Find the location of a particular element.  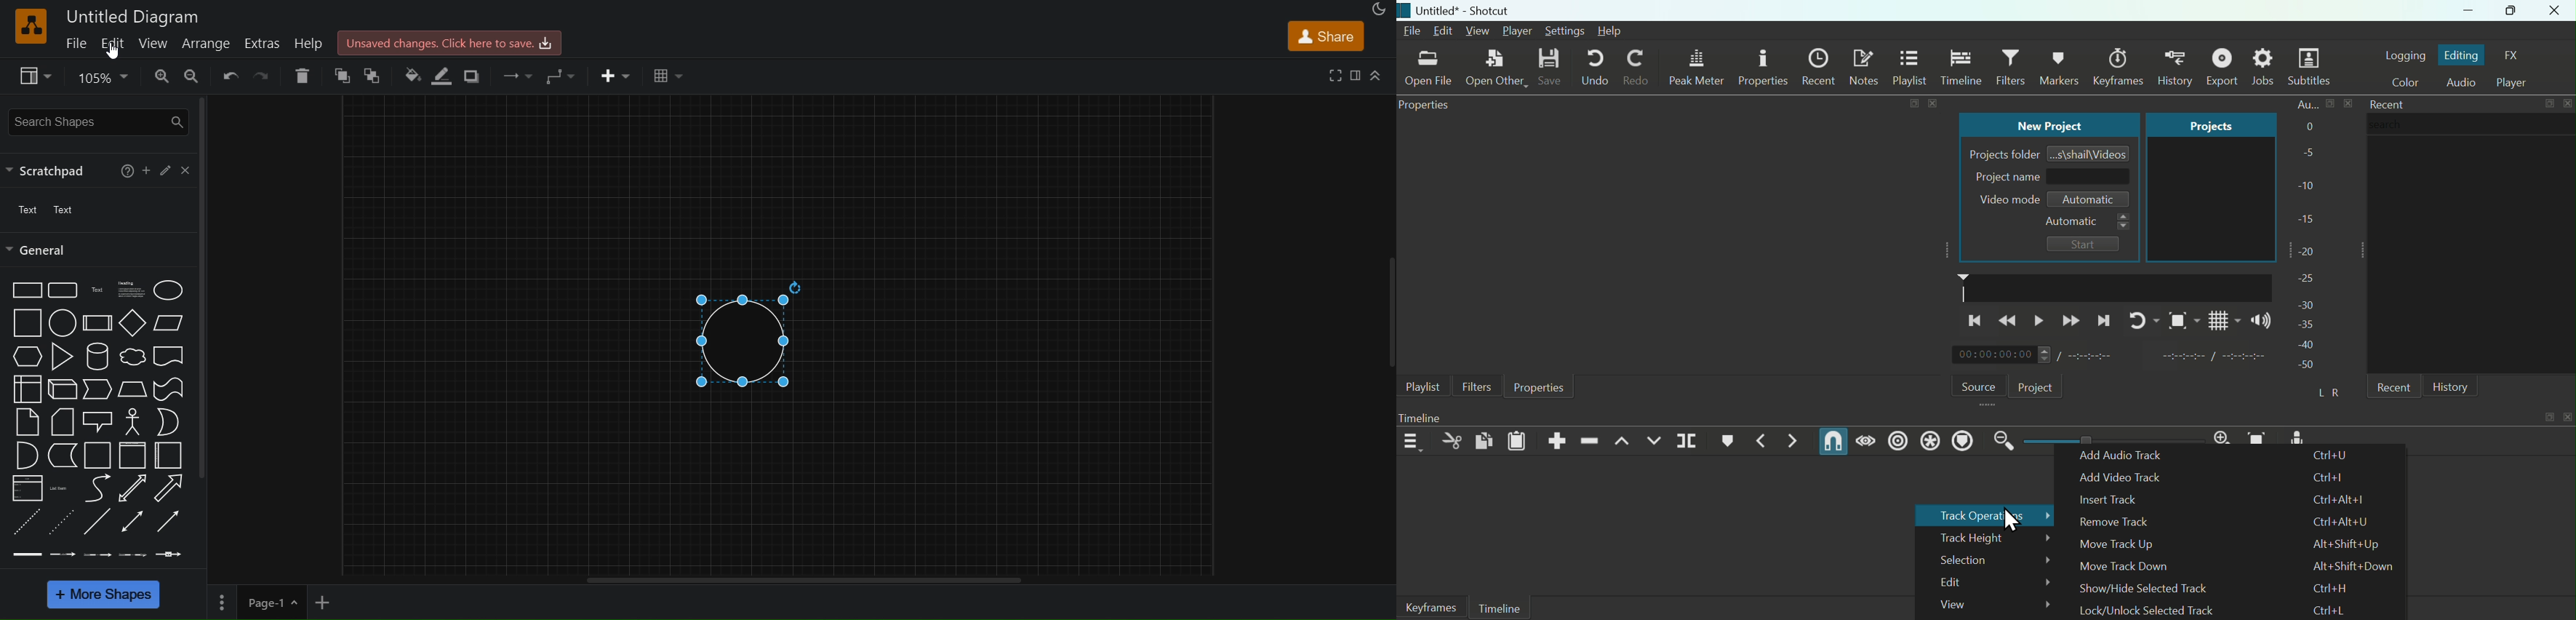

recent is located at coordinates (2393, 386).